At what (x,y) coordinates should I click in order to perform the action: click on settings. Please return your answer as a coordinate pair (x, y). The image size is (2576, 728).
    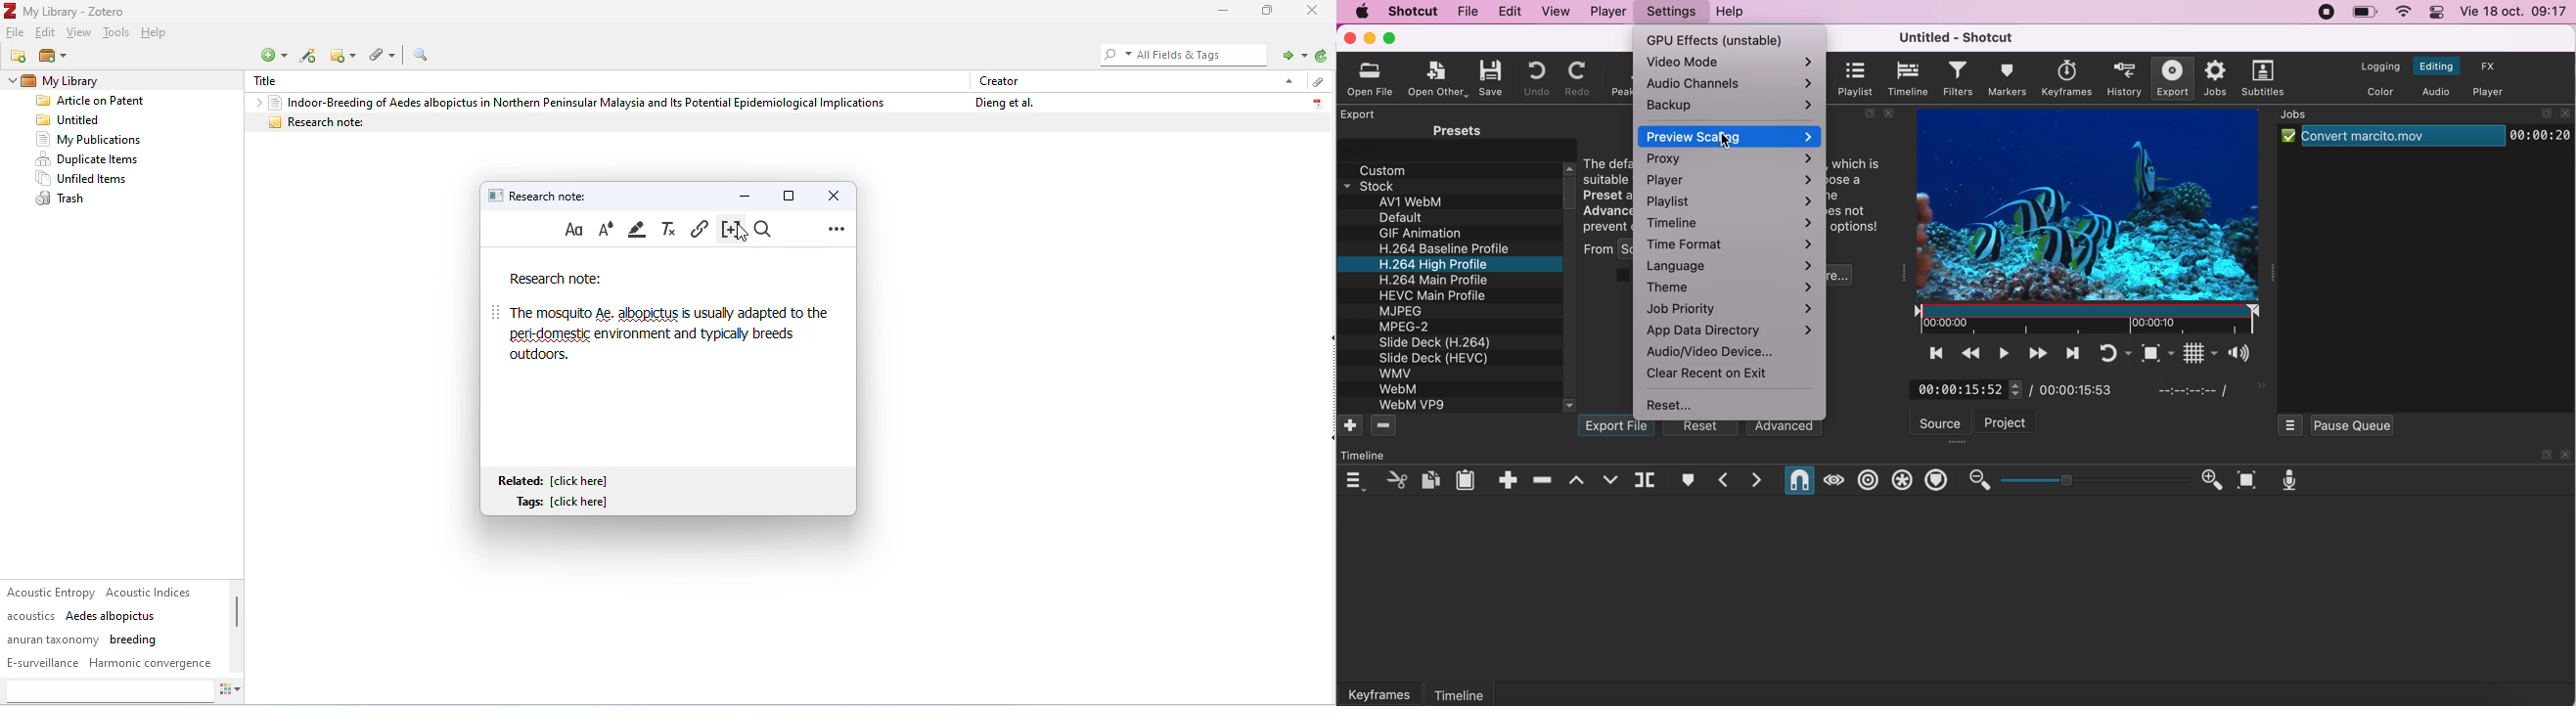
    Looking at the image, I should click on (1669, 12).